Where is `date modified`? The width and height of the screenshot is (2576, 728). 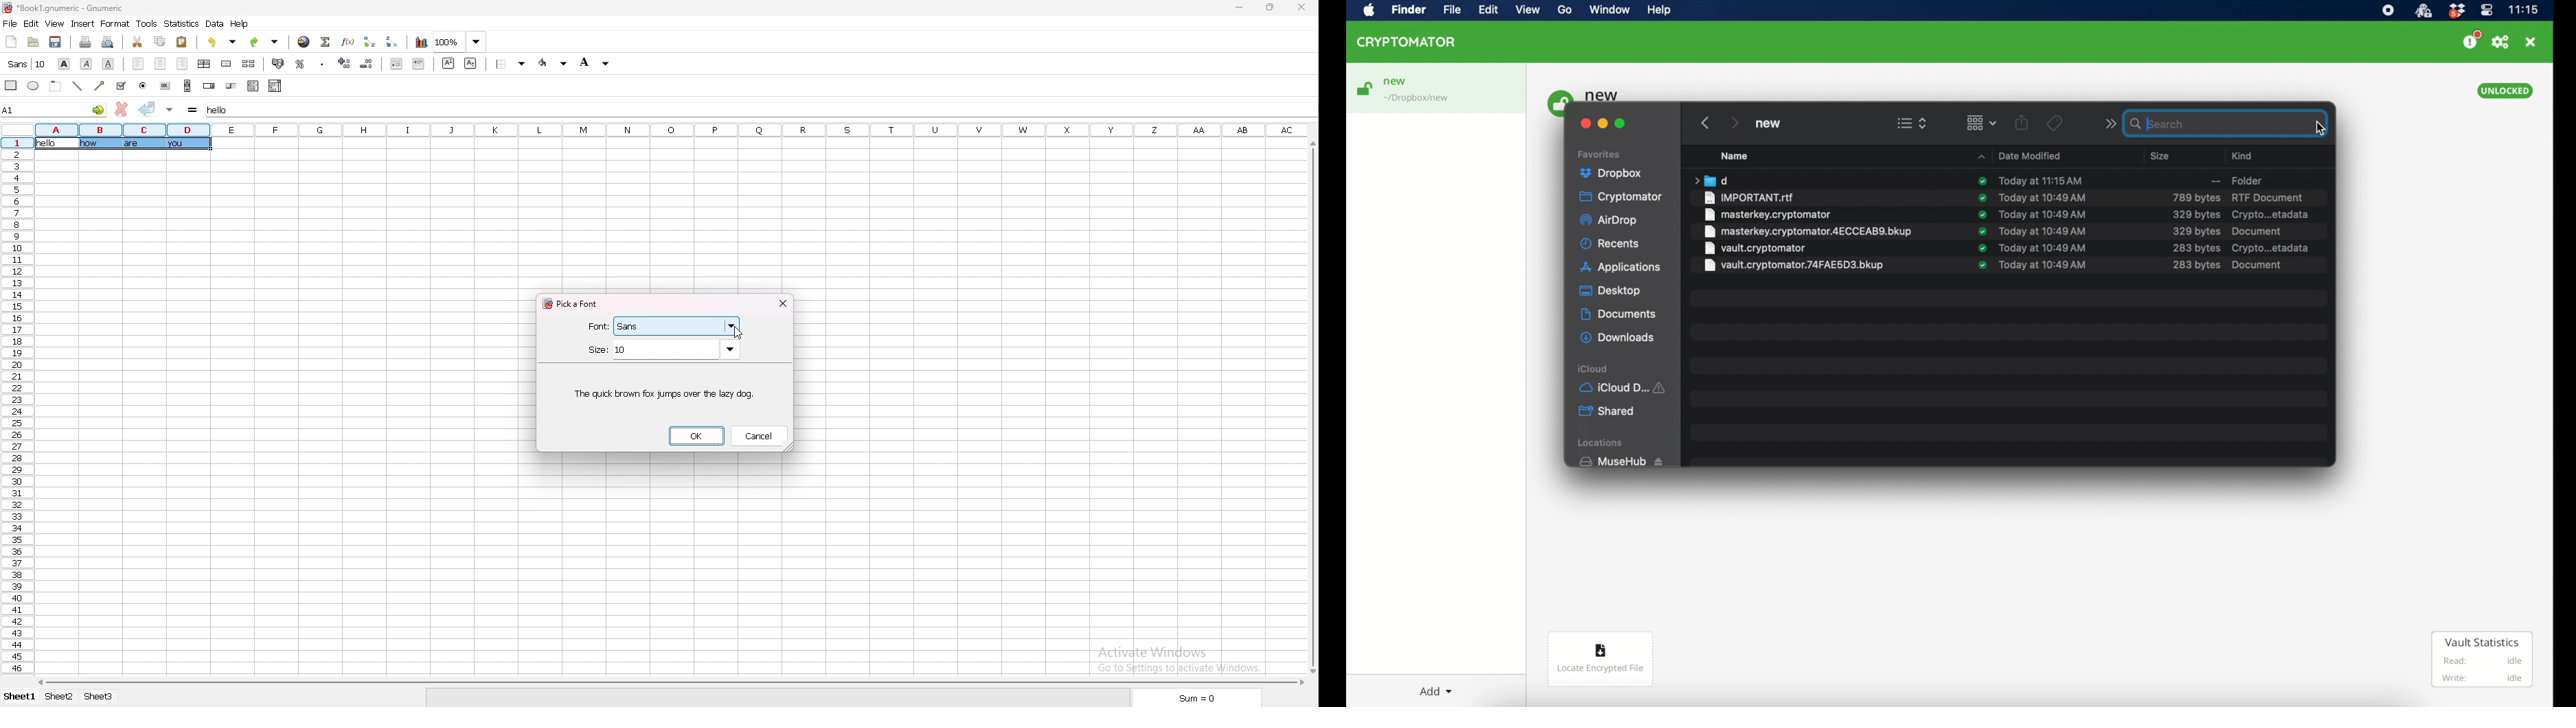
date modified is located at coordinates (2030, 156).